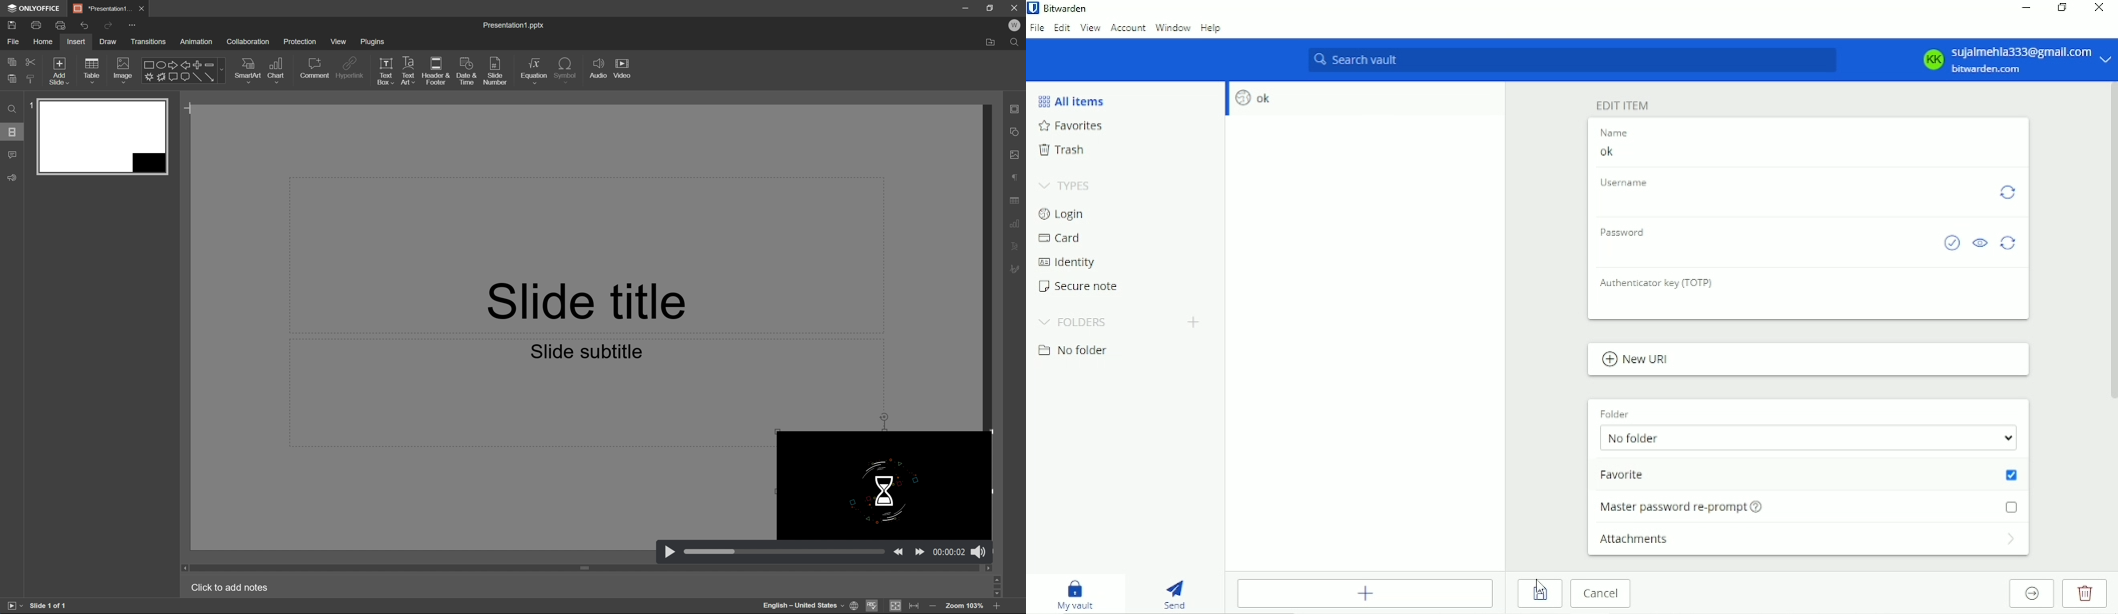  Describe the element at coordinates (102, 135) in the screenshot. I see `slide` at that location.